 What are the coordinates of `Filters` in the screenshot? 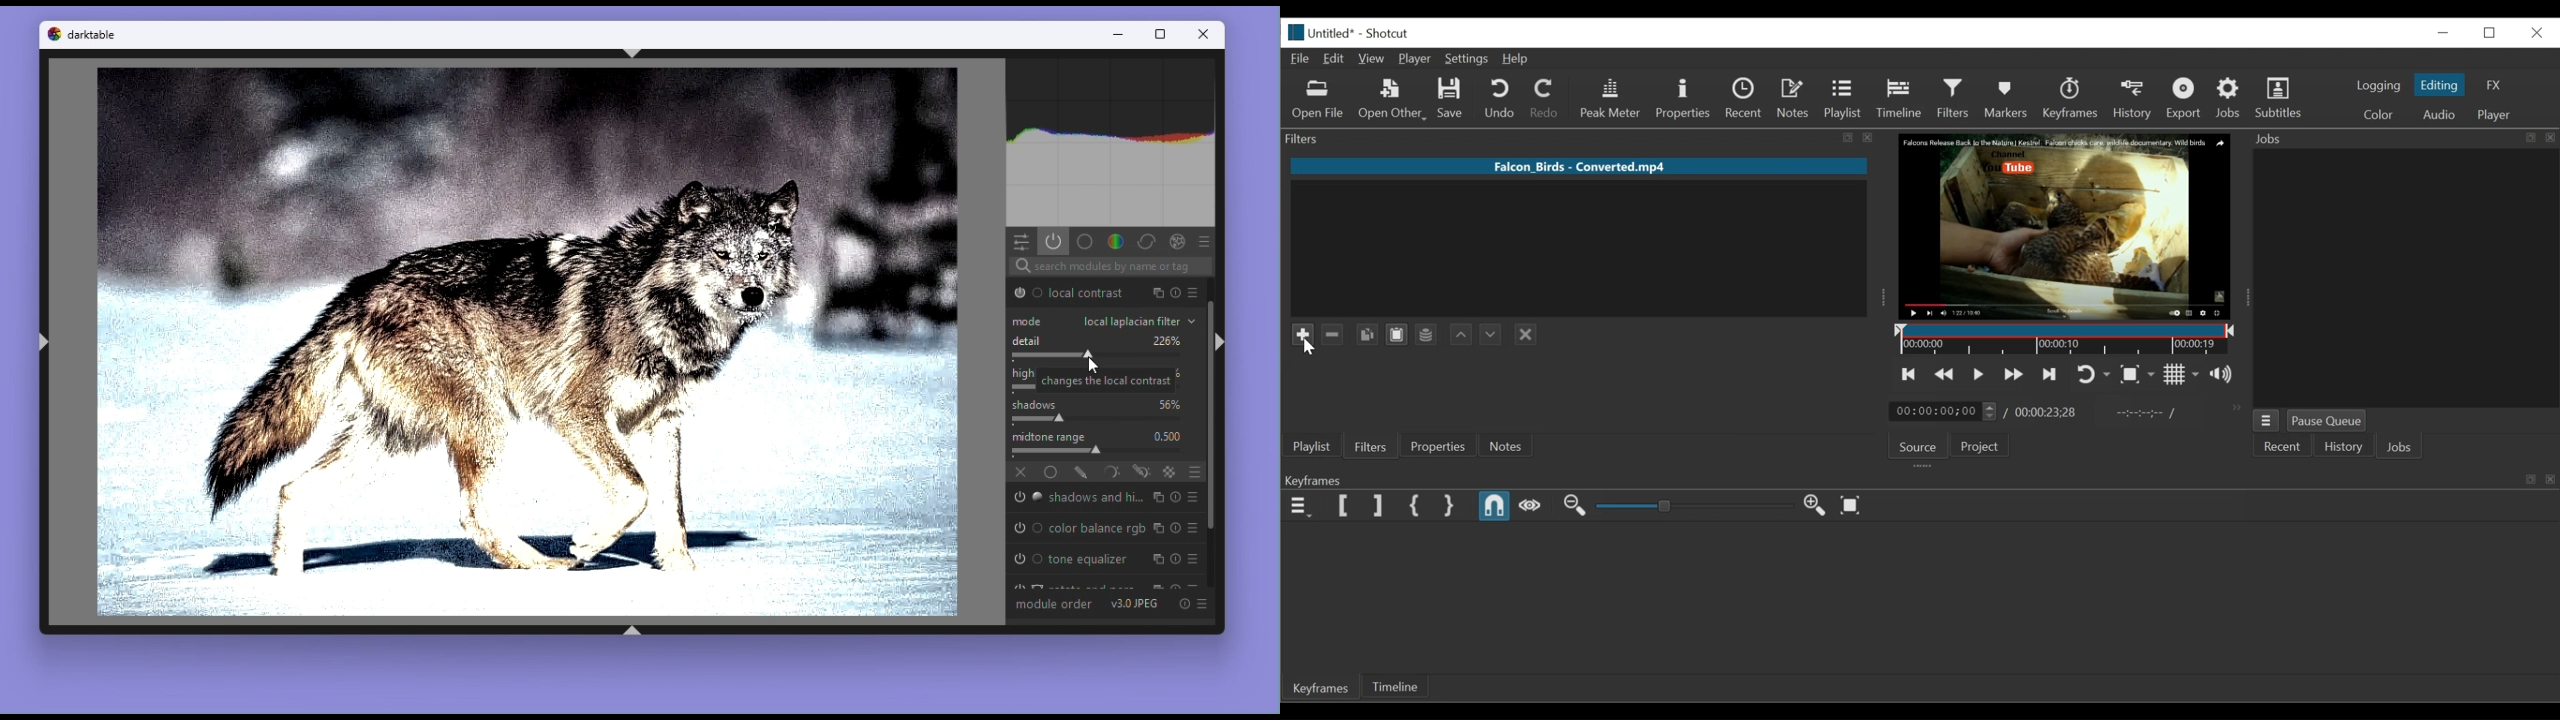 It's located at (1373, 445).